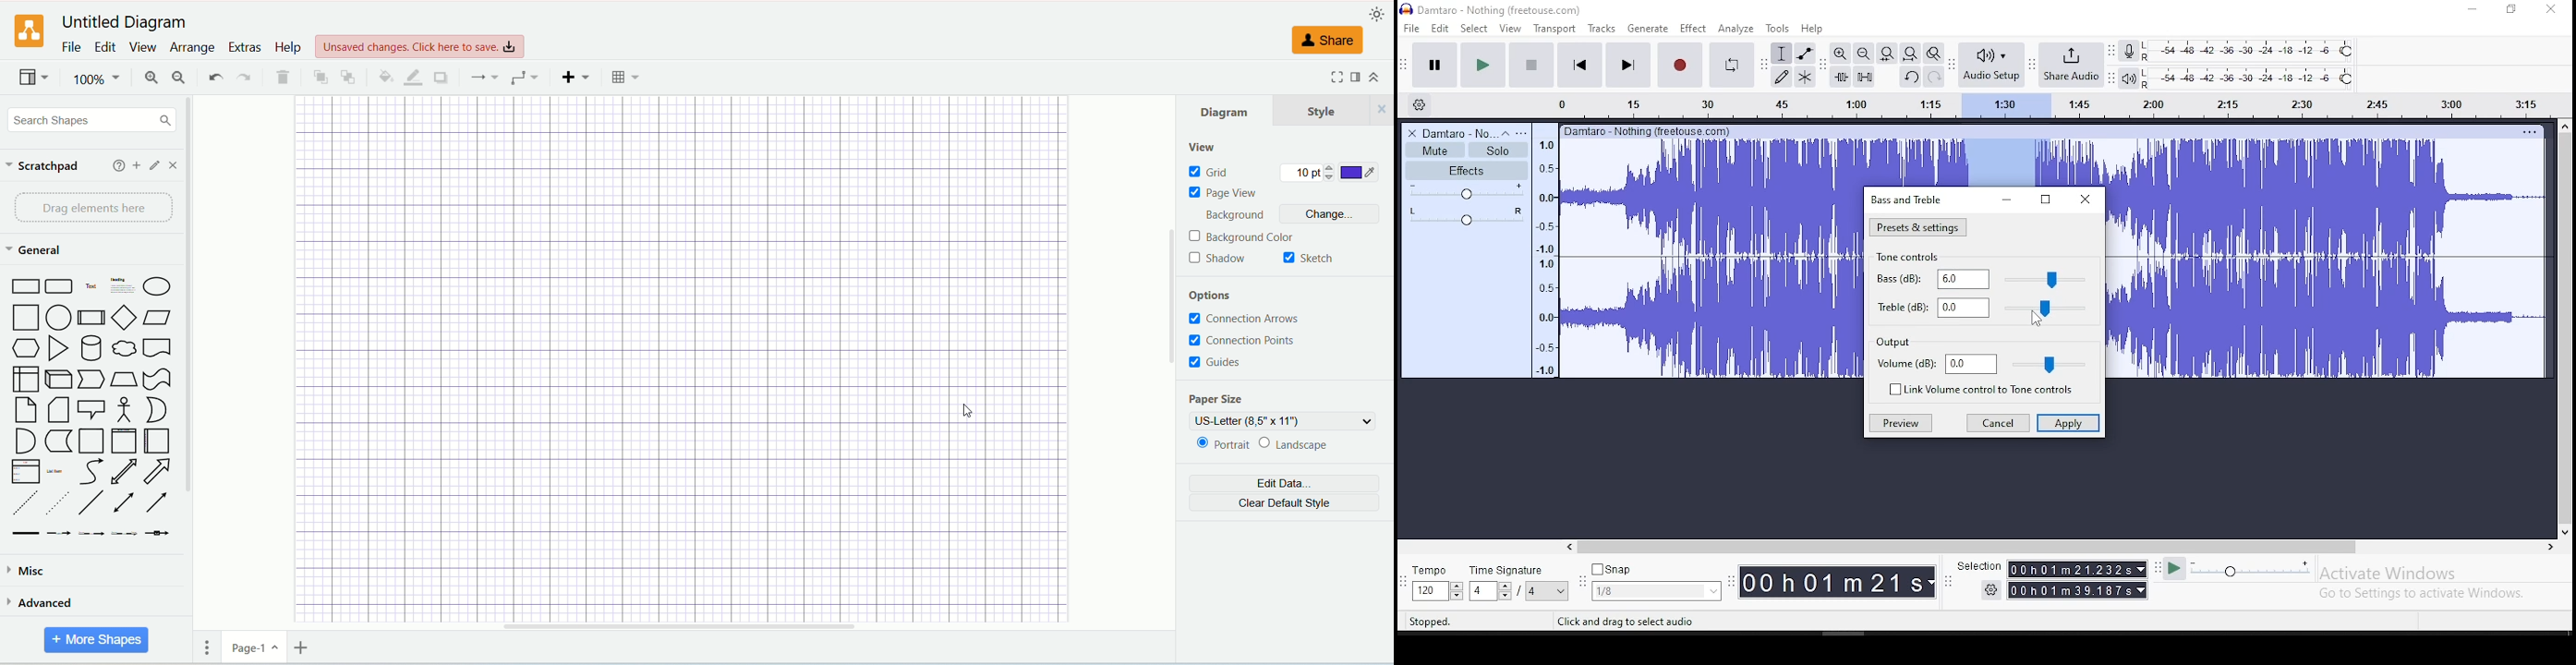 This screenshot has height=672, width=2576. Describe the element at coordinates (1305, 174) in the screenshot. I see `points` at that location.